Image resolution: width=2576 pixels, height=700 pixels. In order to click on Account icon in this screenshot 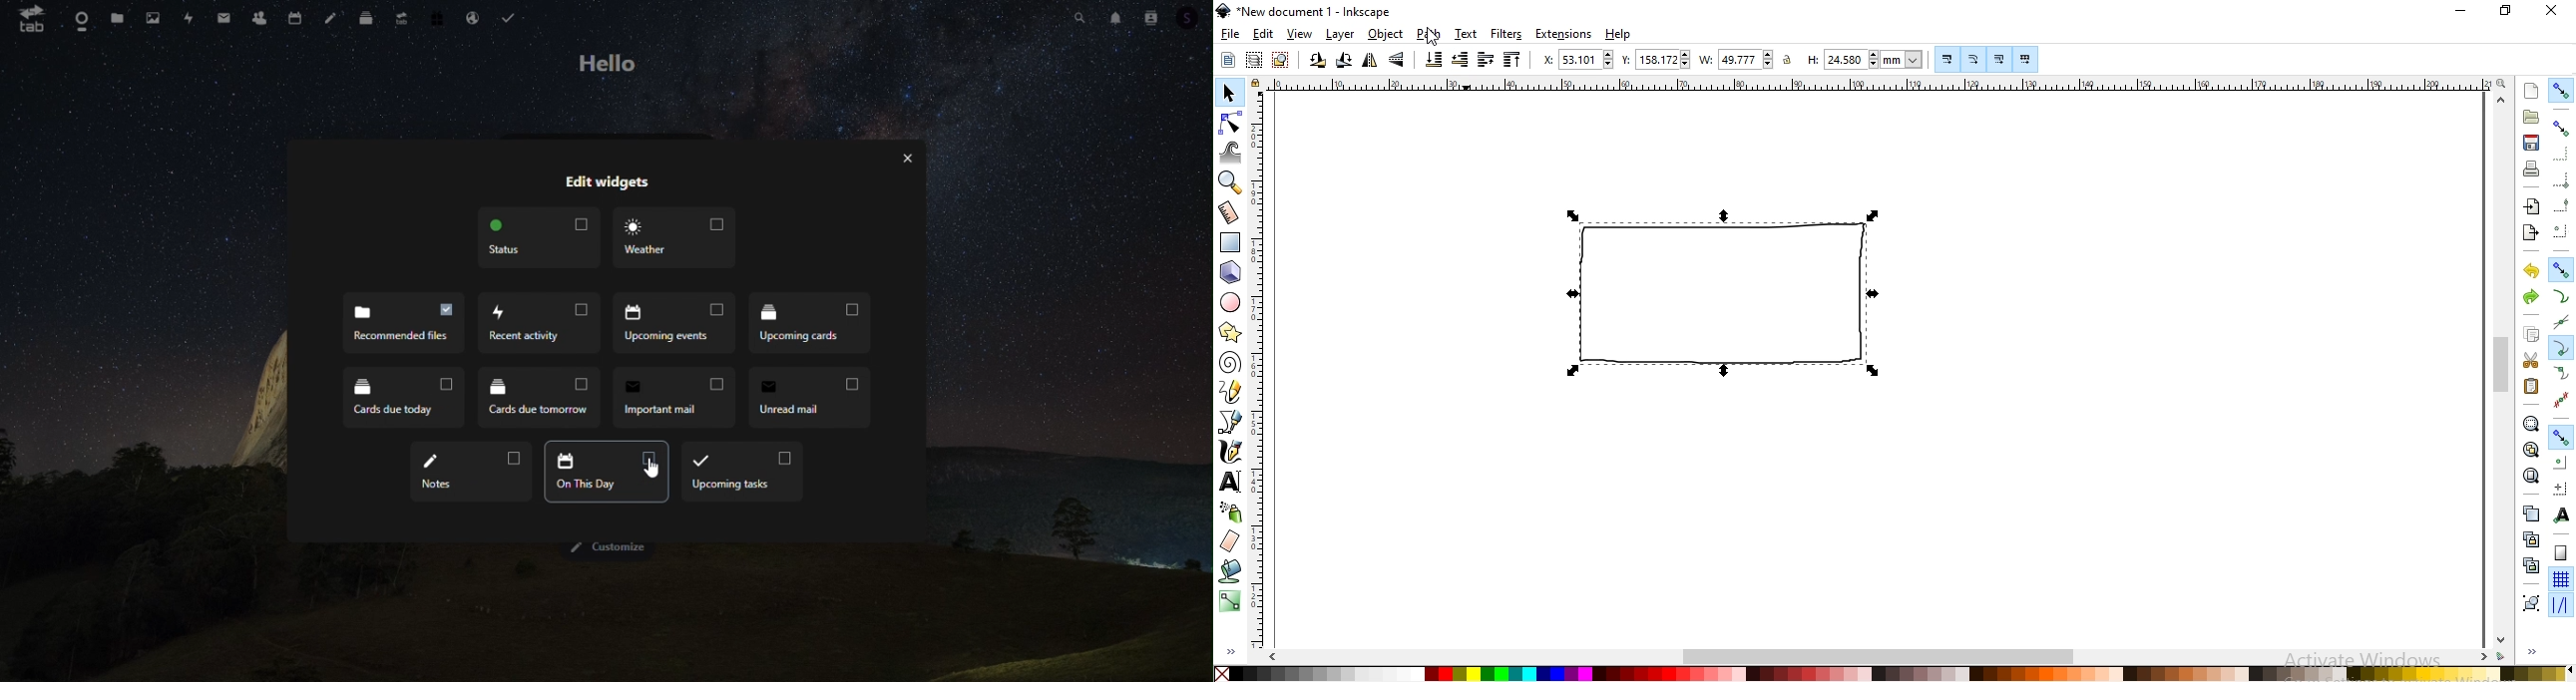, I will do `click(1152, 19)`.